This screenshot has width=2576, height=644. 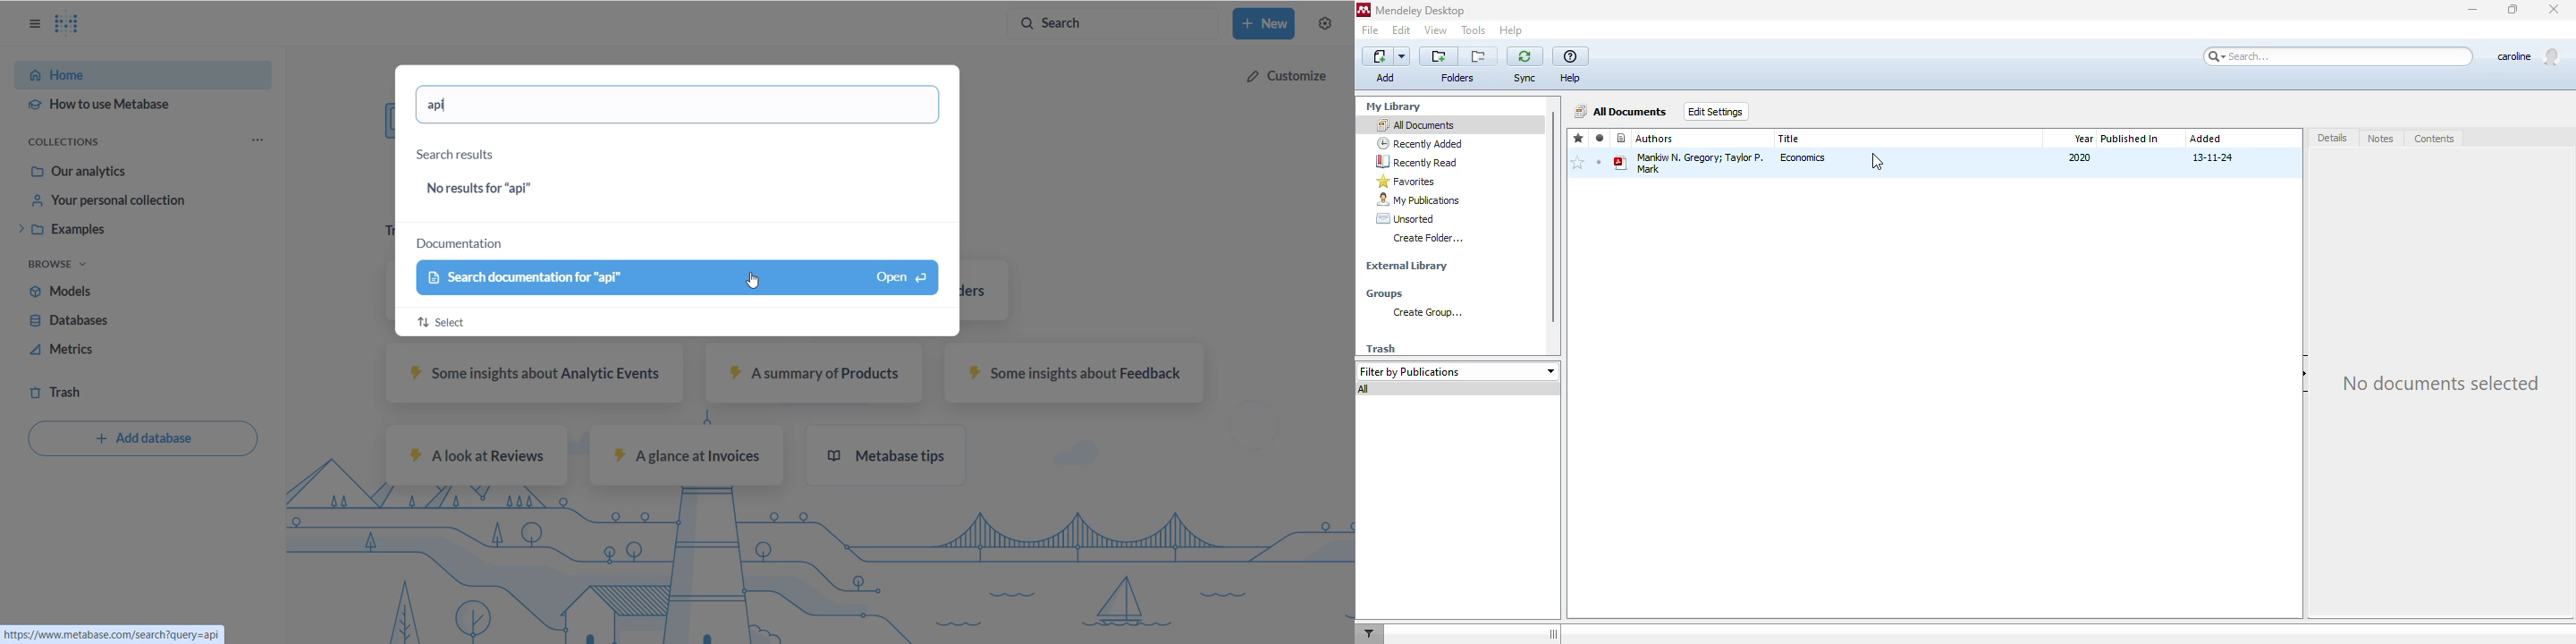 What do you see at coordinates (1578, 138) in the screenshot?
I see `favorites` at bounding box center [1578, 138].